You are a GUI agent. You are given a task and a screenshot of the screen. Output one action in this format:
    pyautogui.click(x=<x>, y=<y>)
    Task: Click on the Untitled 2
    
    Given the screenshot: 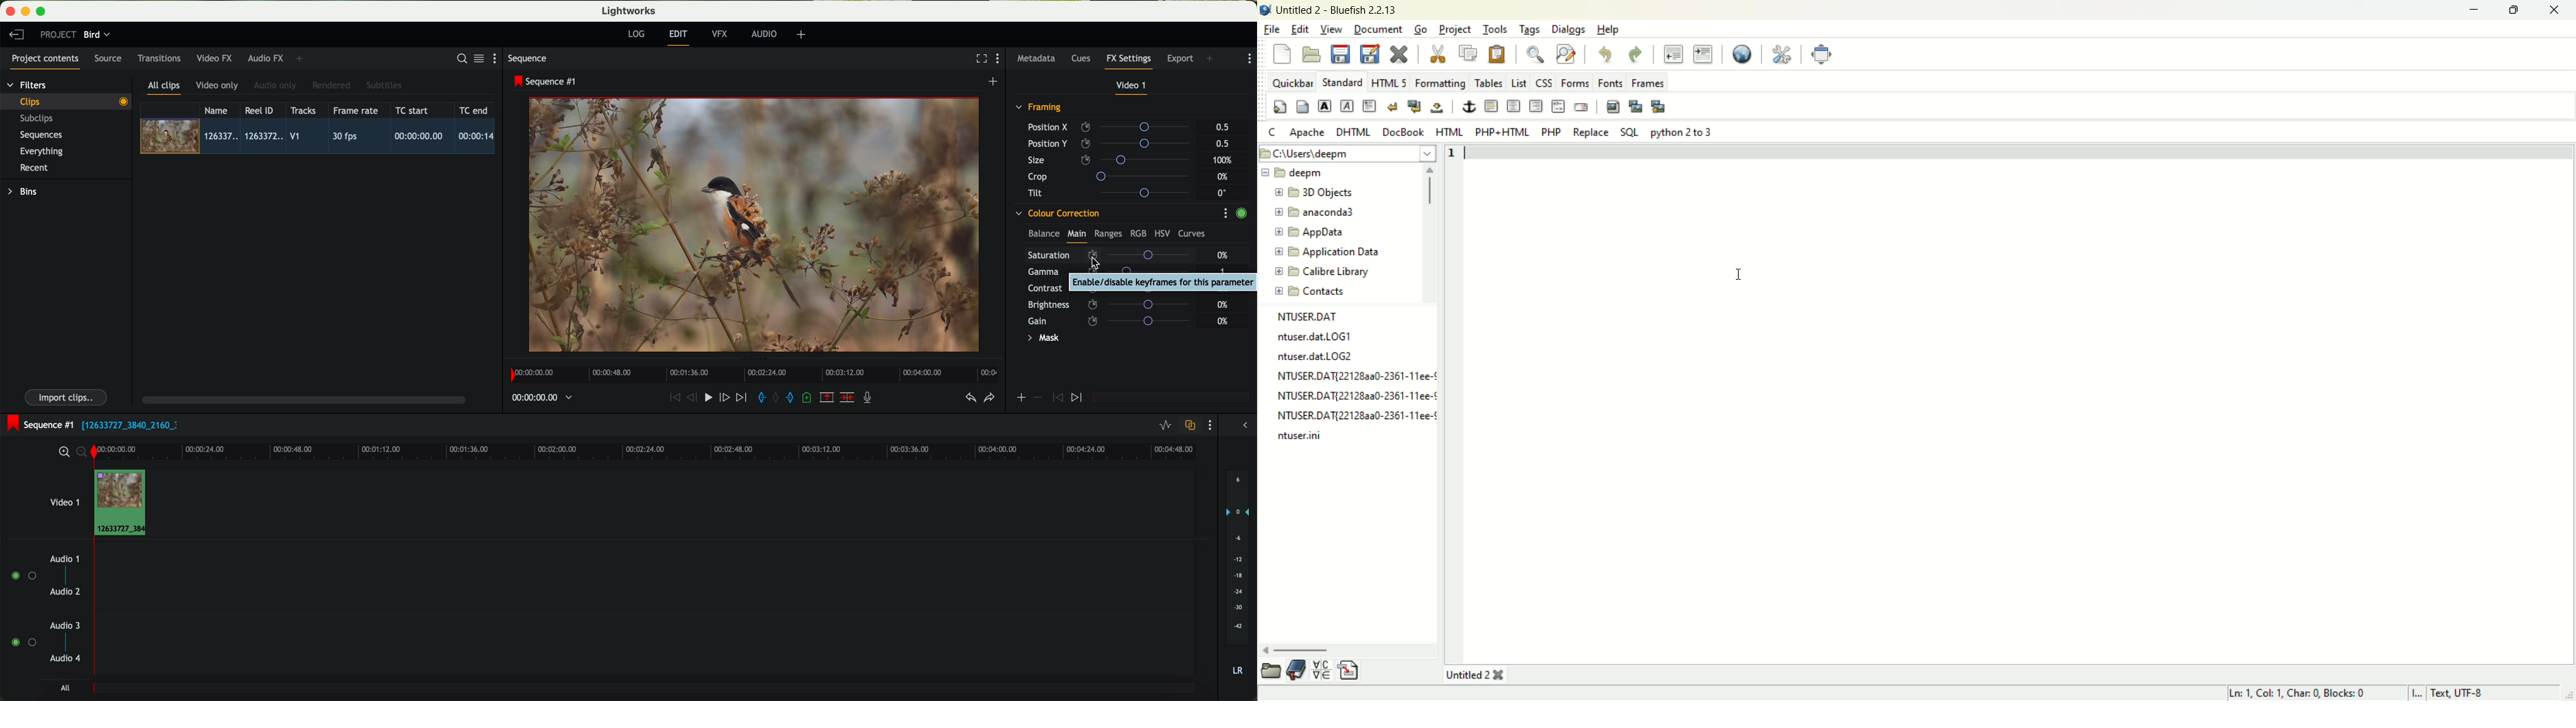 What is the action you would take?
    pyautogui.click(x=1475, y=676)
    